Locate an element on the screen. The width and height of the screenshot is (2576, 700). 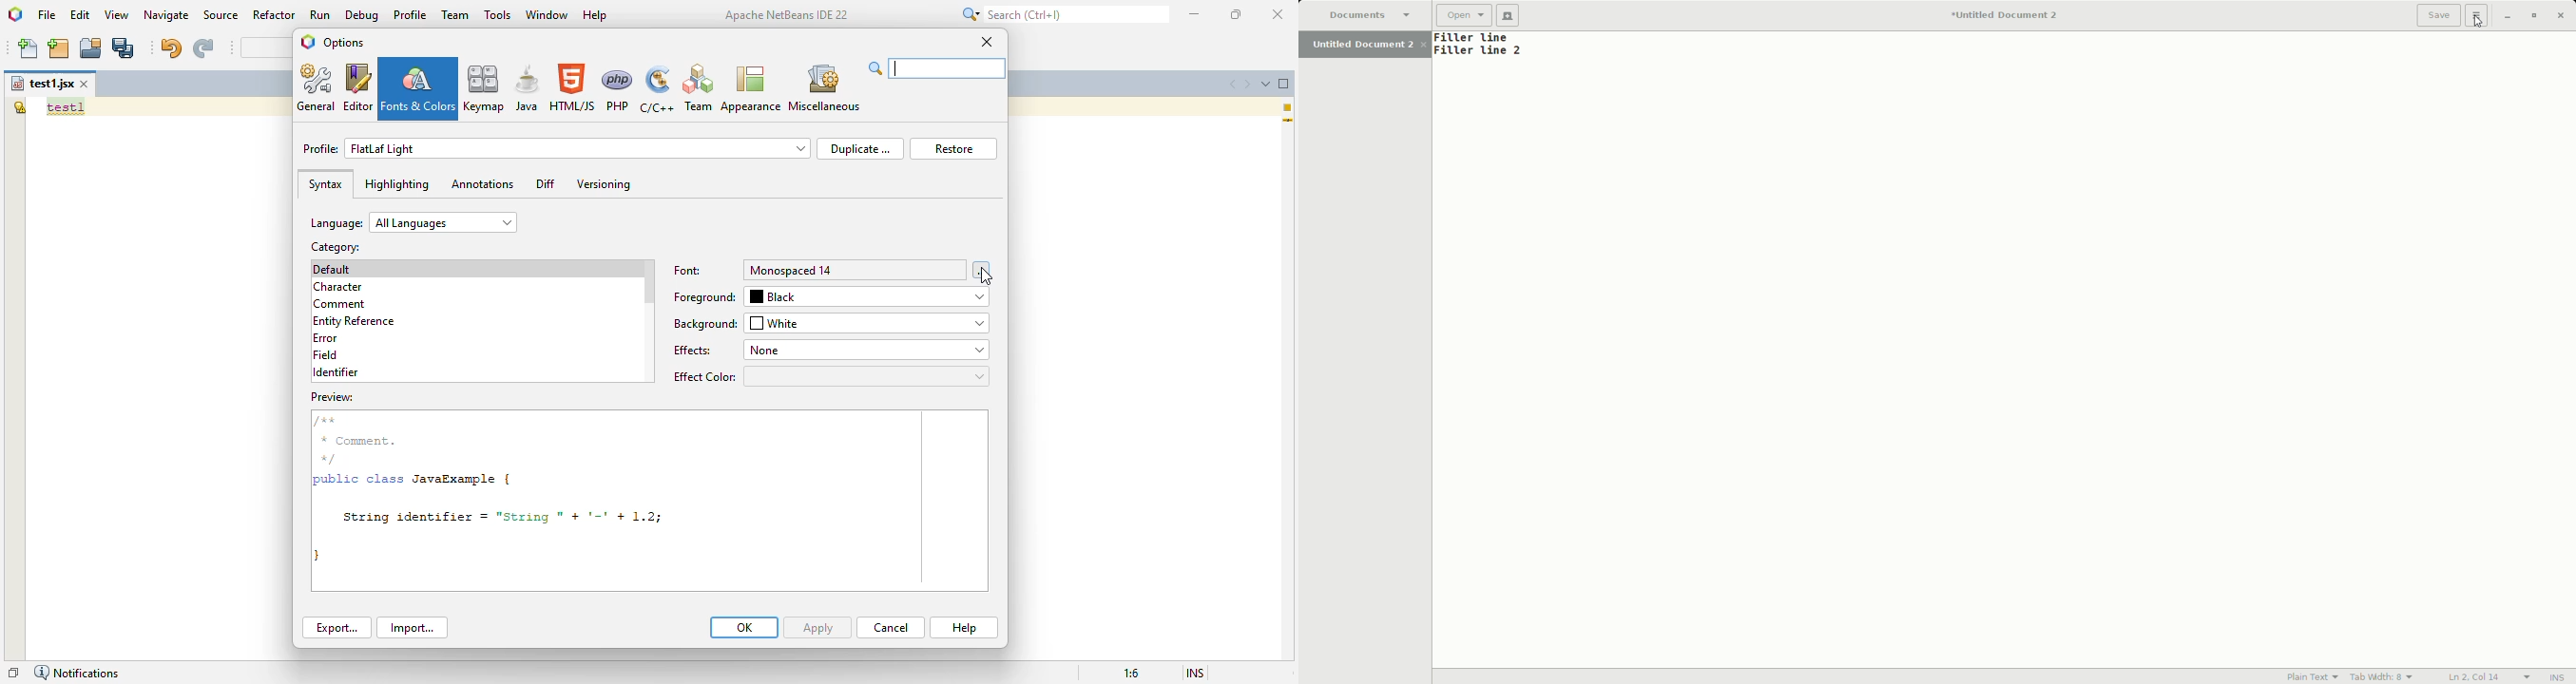
Minimize is located at coordinates (2507, 16).